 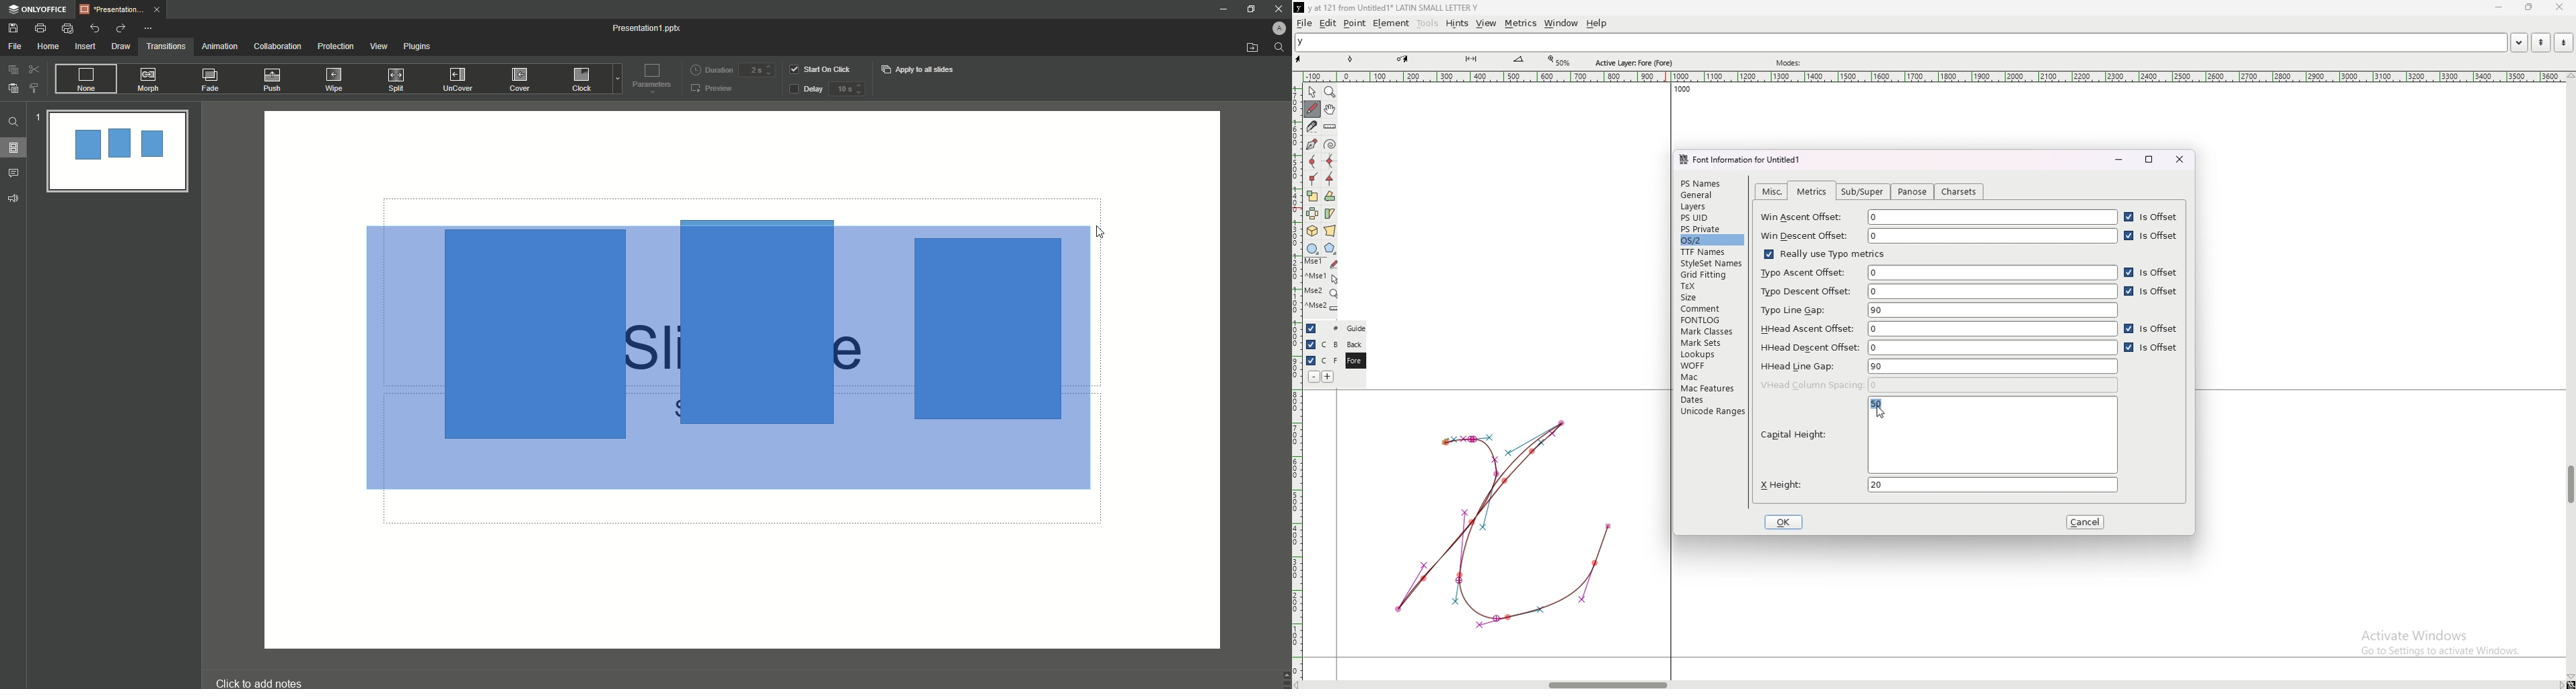 I want to click on Preview, so click(x=713, y=89).